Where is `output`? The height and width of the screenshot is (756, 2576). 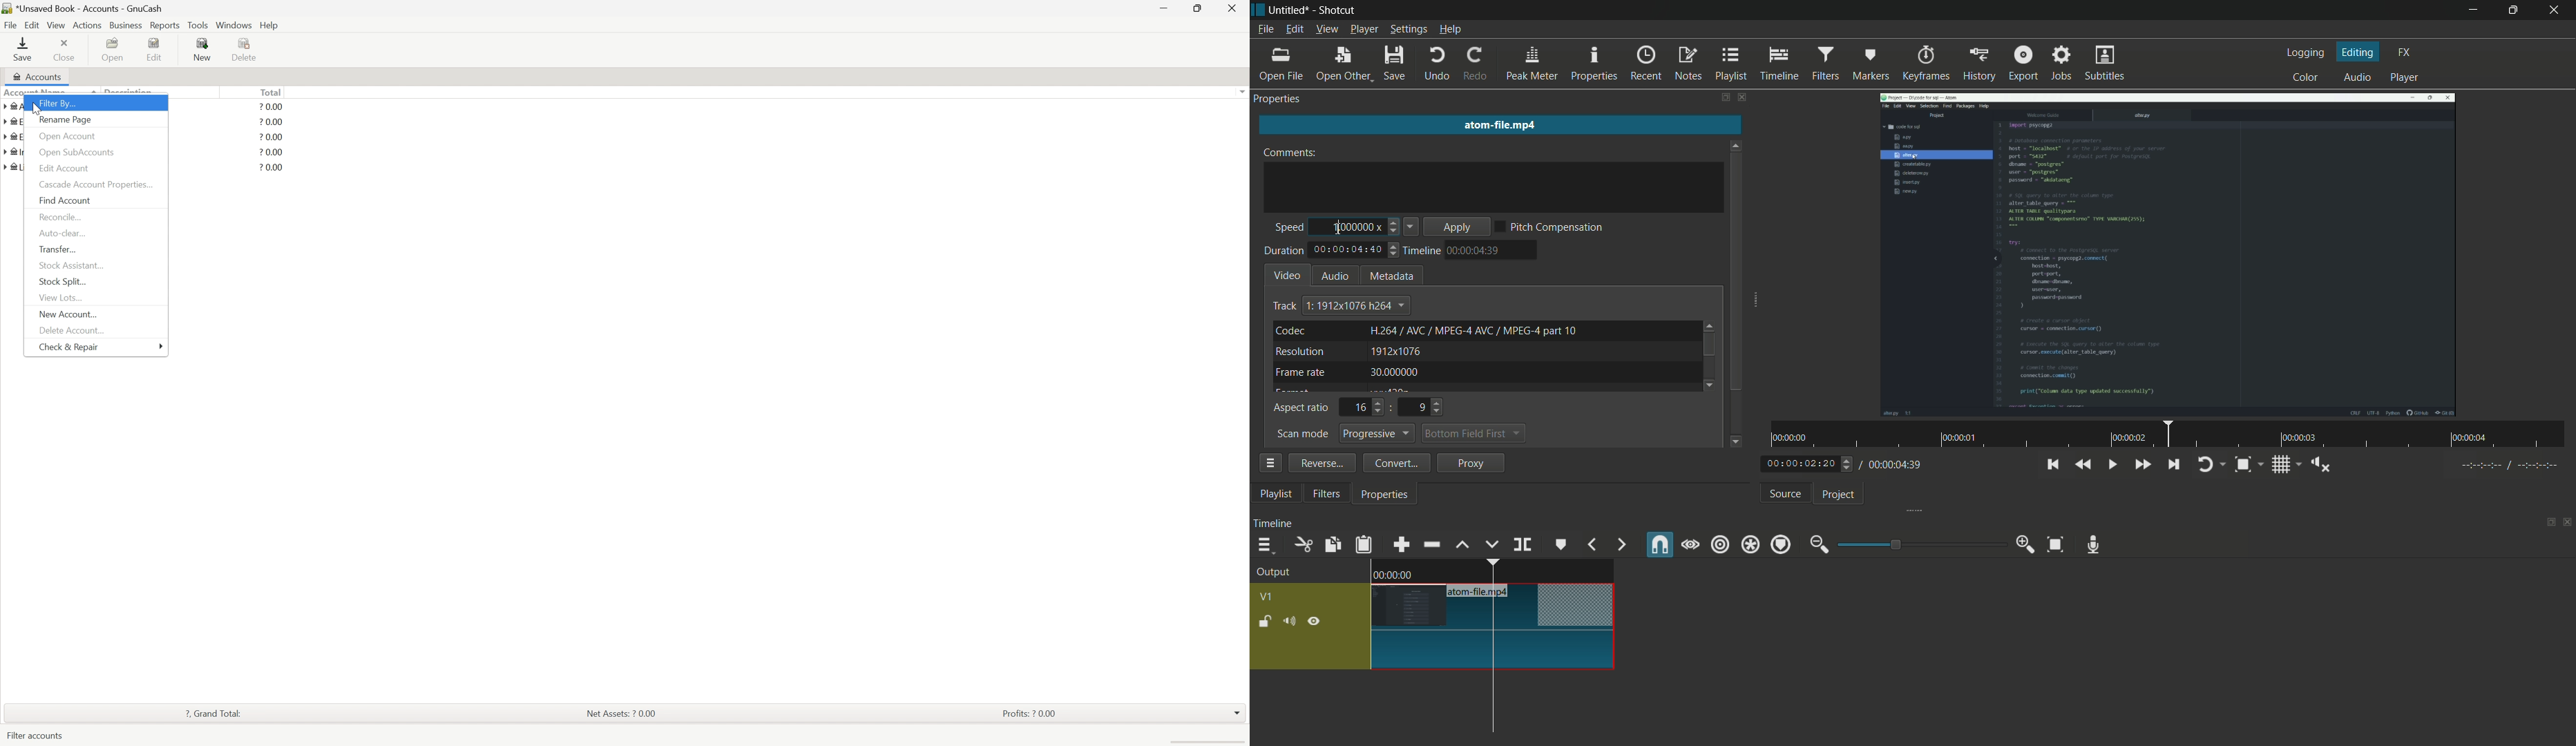 output is located at coordinates (1277, 573).